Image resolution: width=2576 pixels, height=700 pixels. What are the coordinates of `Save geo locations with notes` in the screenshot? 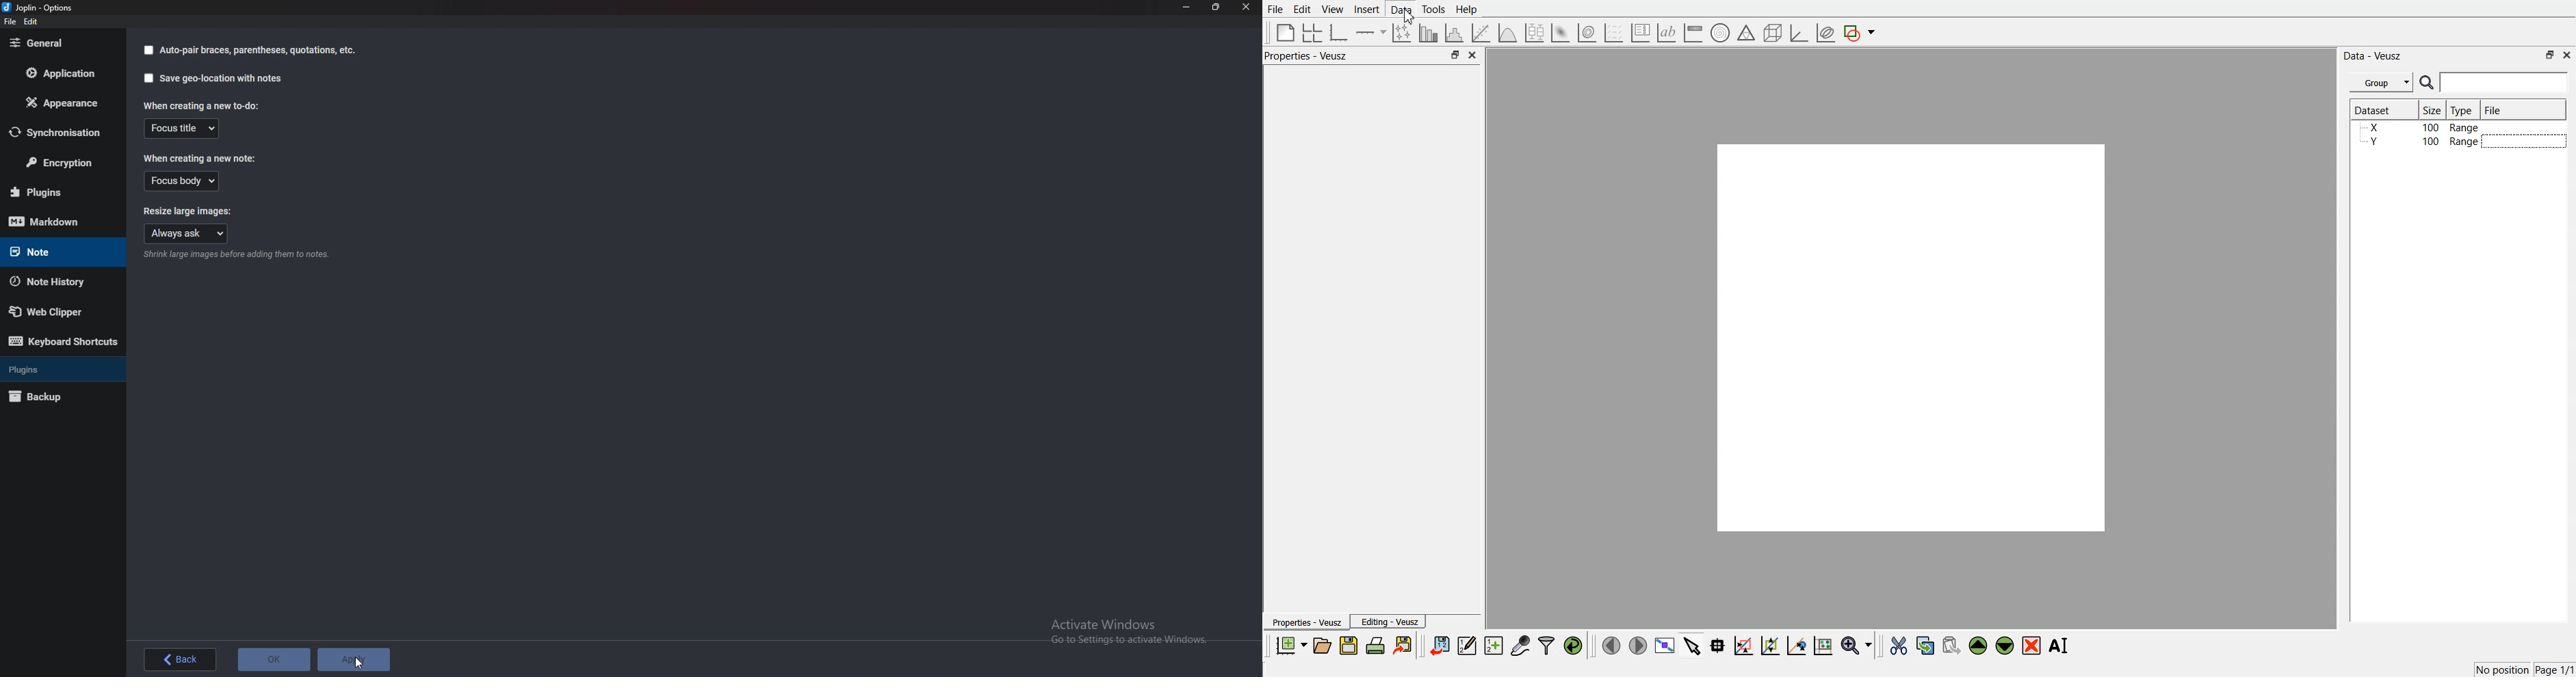 It's located at (222, 79).